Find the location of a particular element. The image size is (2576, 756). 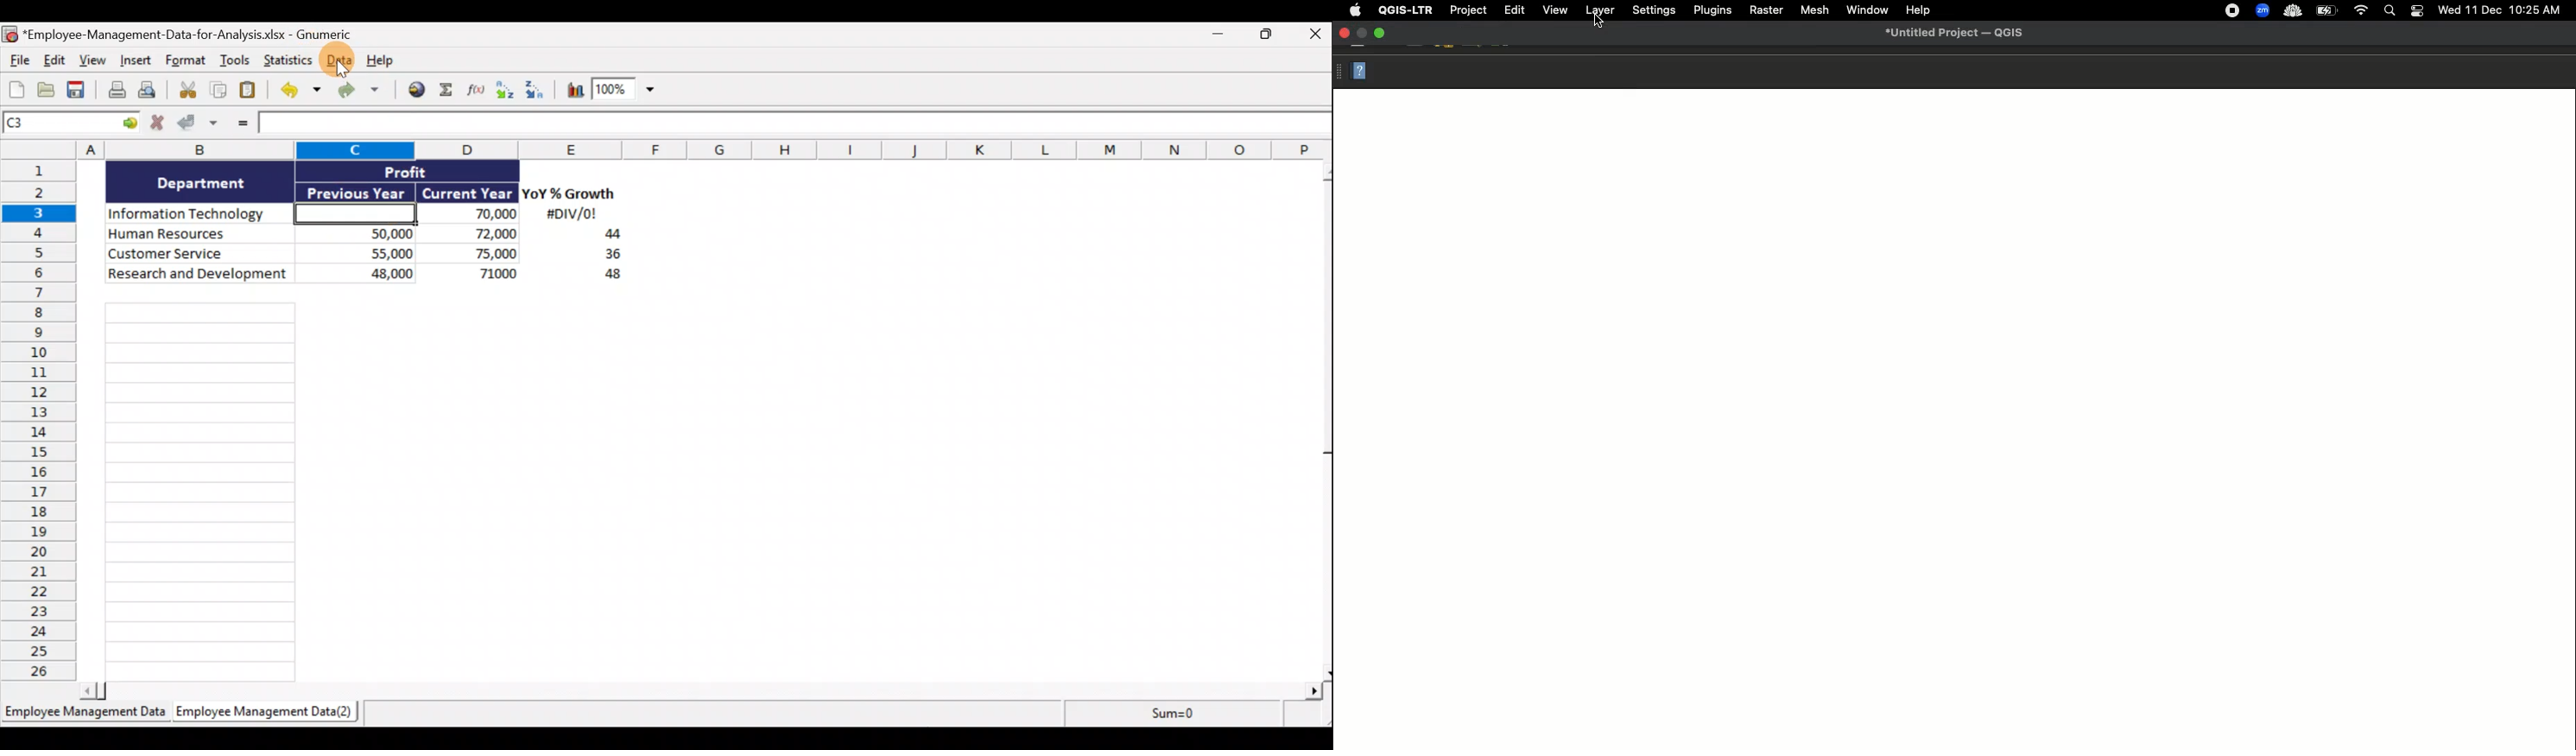

Sort descending is located at coordinates (532, 88).